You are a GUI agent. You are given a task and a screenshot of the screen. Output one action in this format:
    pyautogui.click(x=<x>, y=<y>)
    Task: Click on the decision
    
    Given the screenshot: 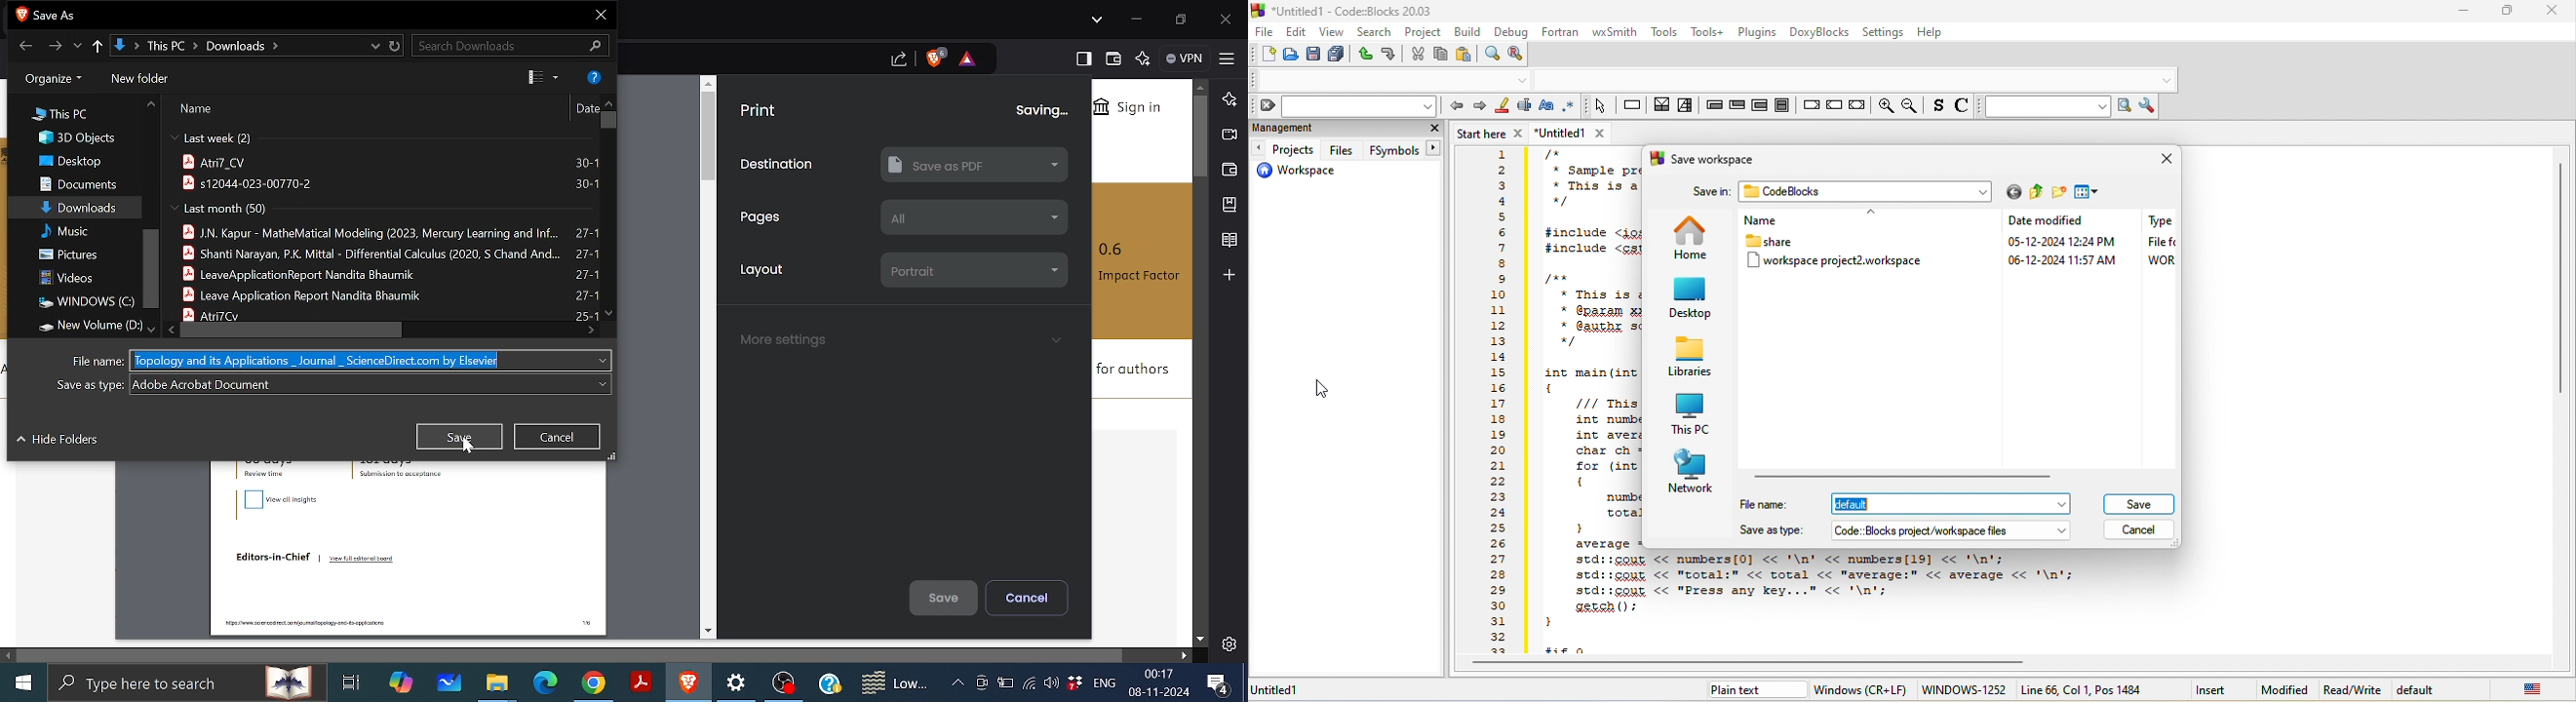 What is the action you would take?
    pyautogui.click(x=1662, y=108)
    